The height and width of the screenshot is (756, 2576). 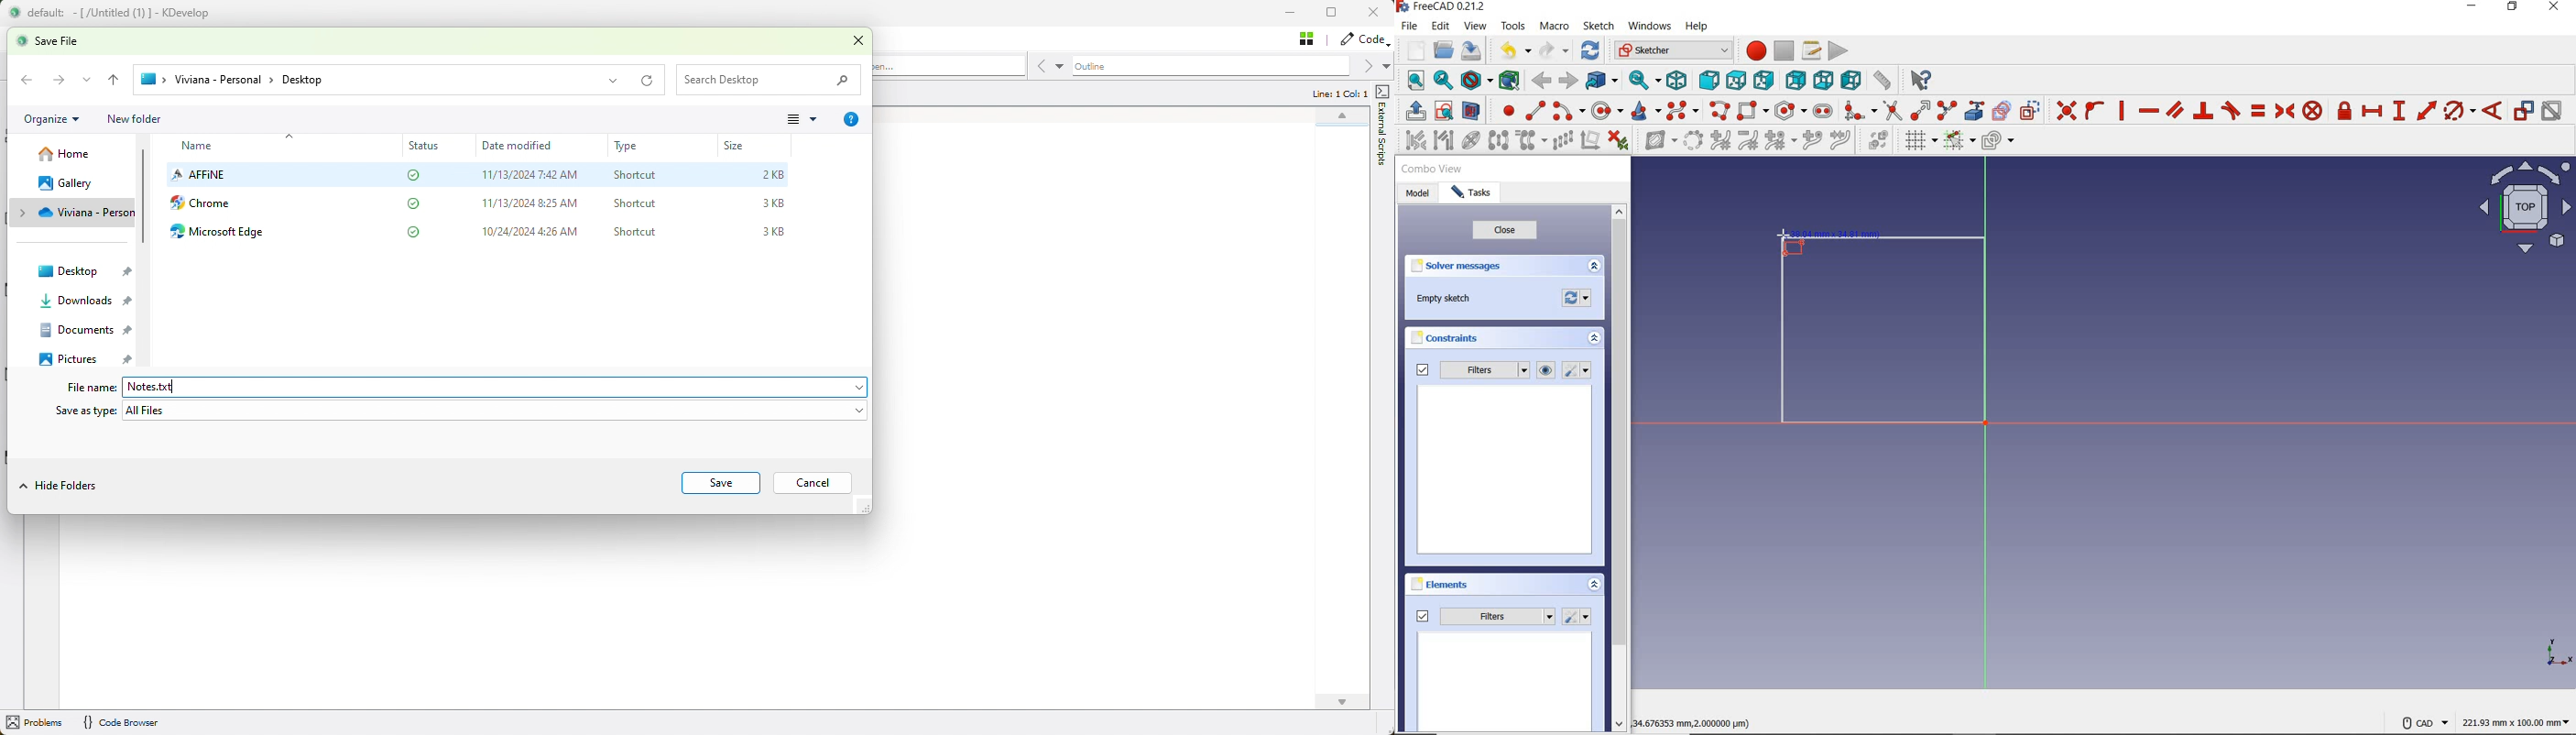 I want to click on Line: 1 Col: 1, so click(x=1338, y=93).